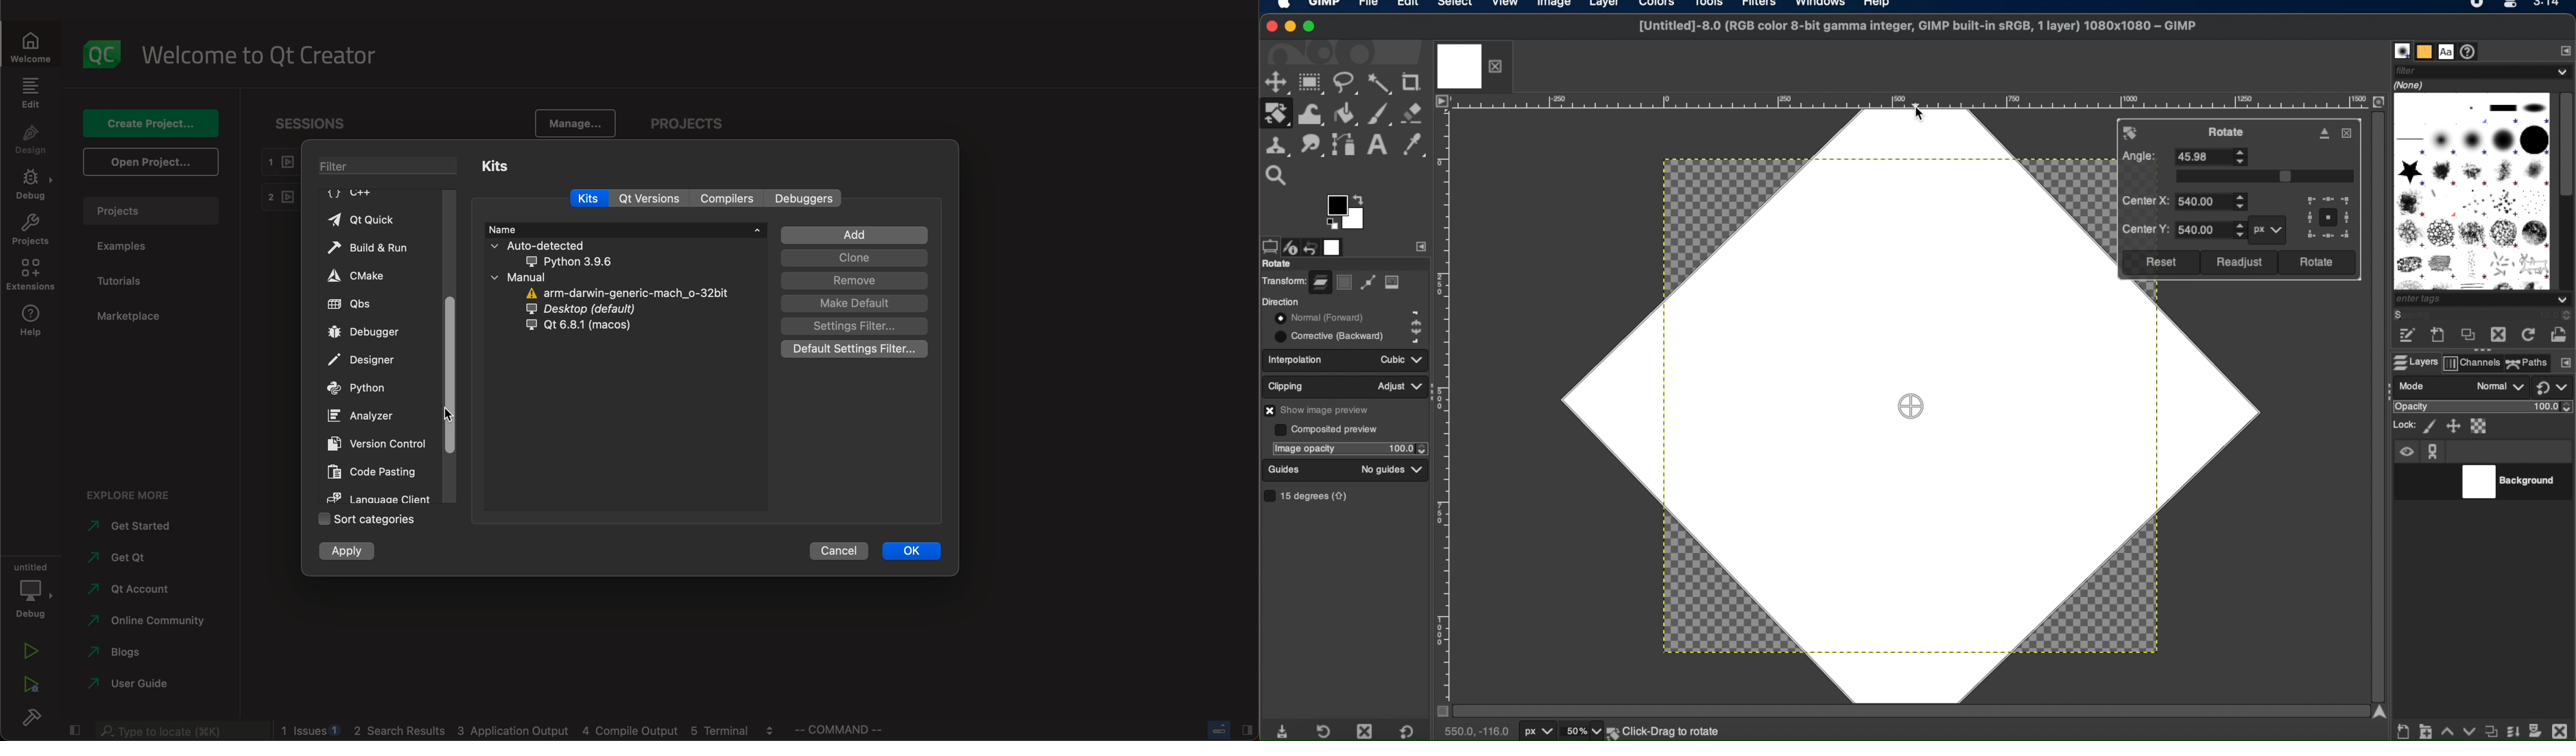 This screenshot has width=2576, height=756. Describe the element at coordinates (1660, 8) in the screenshot. I see `colors` at that location.